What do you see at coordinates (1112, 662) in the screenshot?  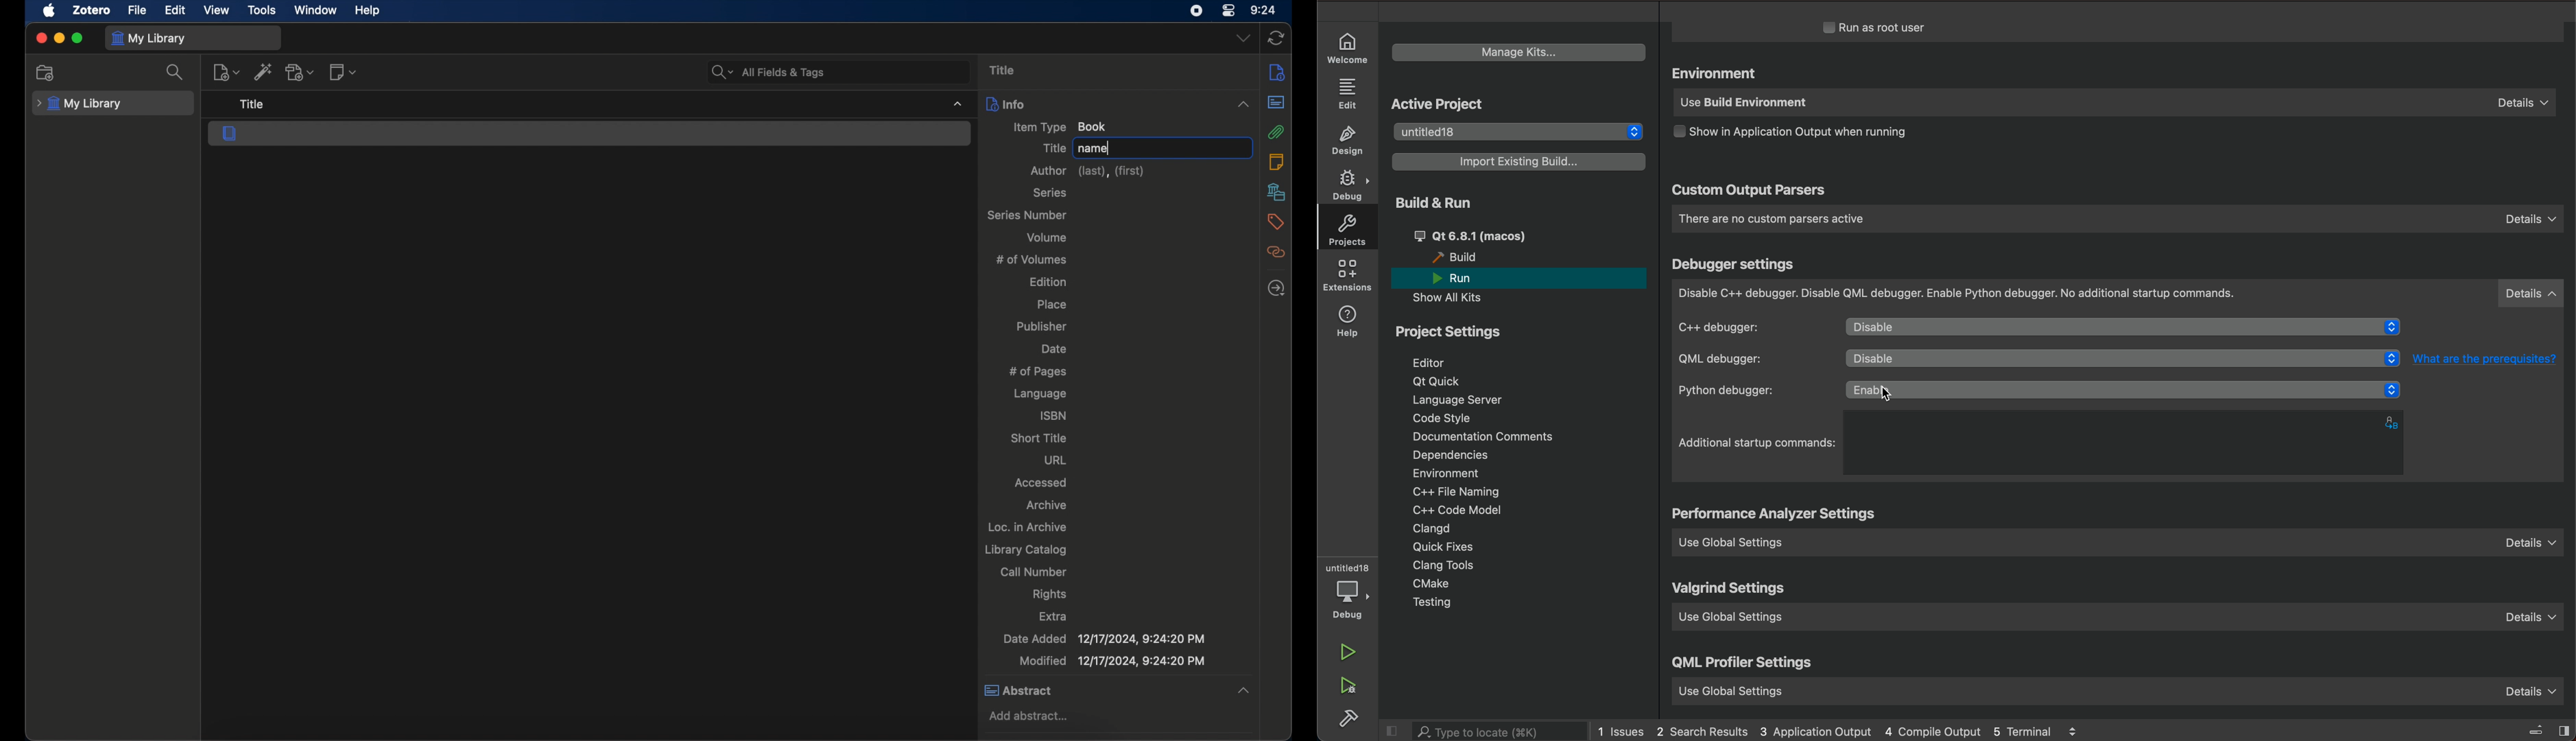 I see `modified` at bounding box center [1112, 662].